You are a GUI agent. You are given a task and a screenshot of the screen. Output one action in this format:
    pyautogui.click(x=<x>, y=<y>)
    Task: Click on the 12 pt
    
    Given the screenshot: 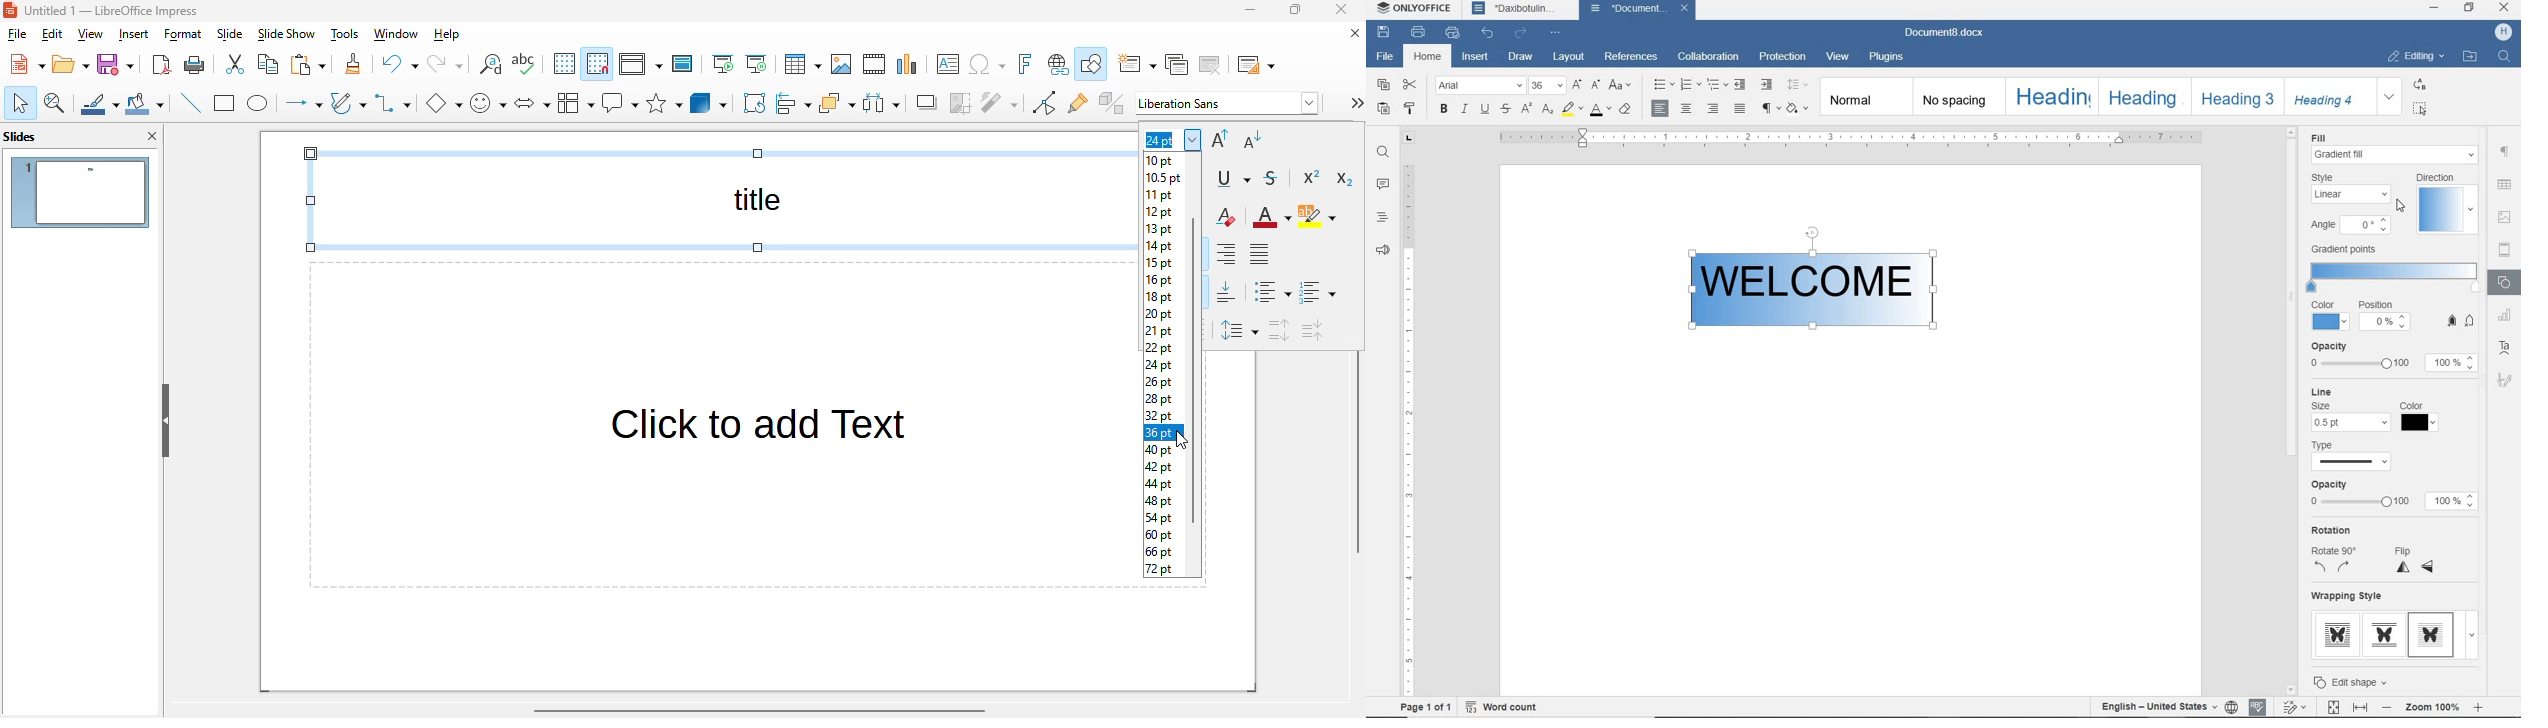 What is the action you would take?
    pyautogui.click(x=1159, y=213)
    